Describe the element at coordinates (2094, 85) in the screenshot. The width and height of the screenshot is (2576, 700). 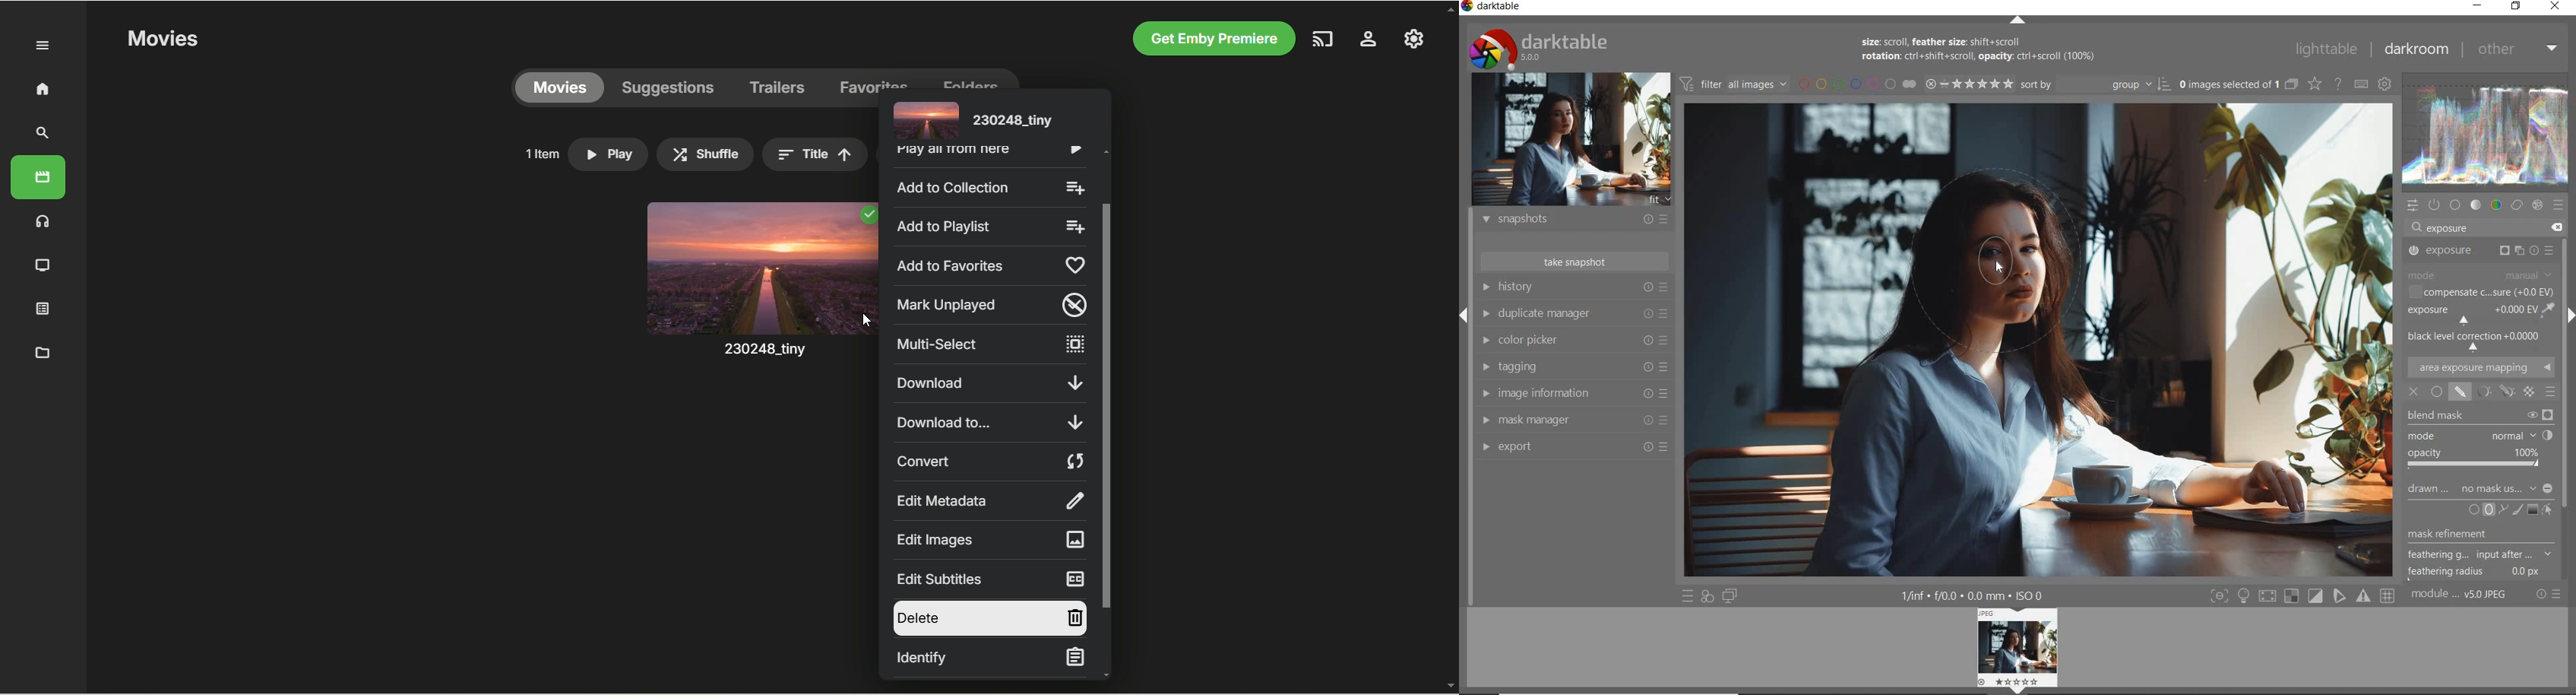
I see `sort` at that location.